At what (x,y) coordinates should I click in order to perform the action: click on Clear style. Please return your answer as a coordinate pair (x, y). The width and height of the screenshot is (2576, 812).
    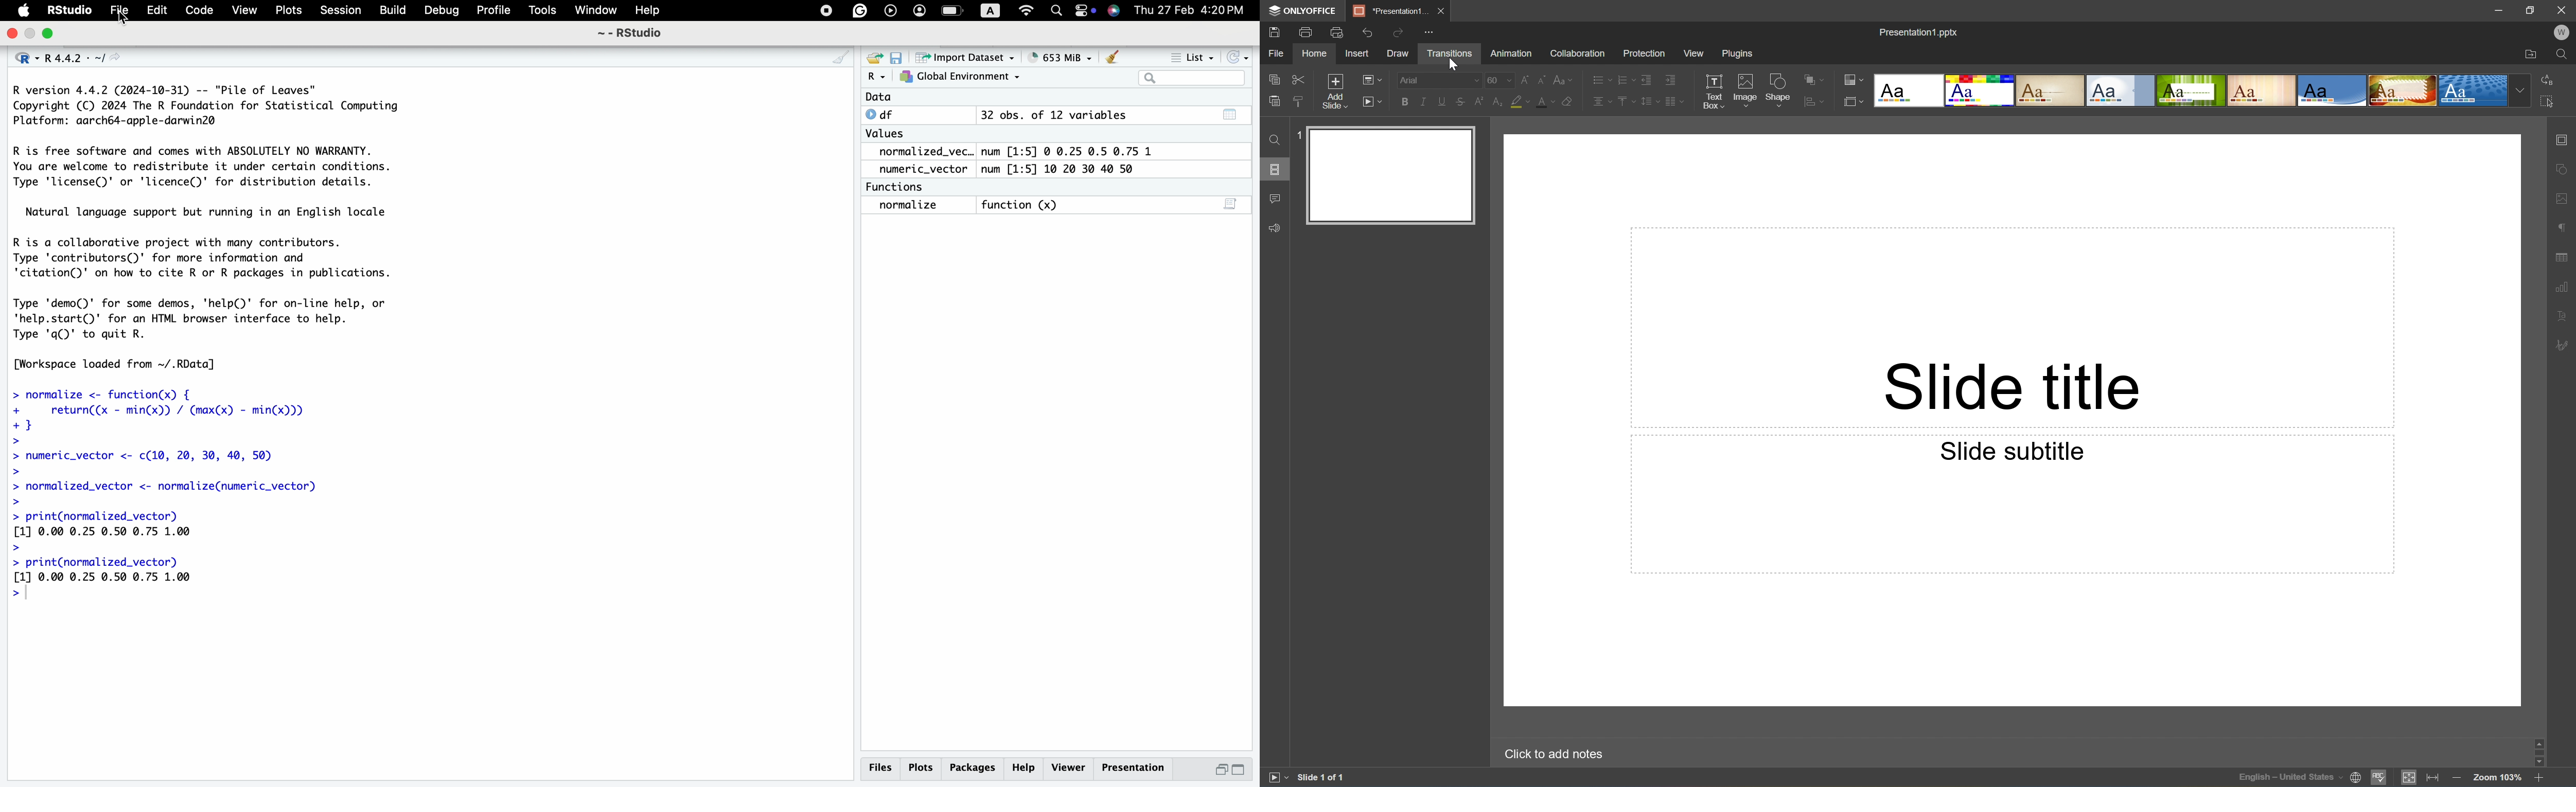
    Looking at the image, I should click on (1568, 101).